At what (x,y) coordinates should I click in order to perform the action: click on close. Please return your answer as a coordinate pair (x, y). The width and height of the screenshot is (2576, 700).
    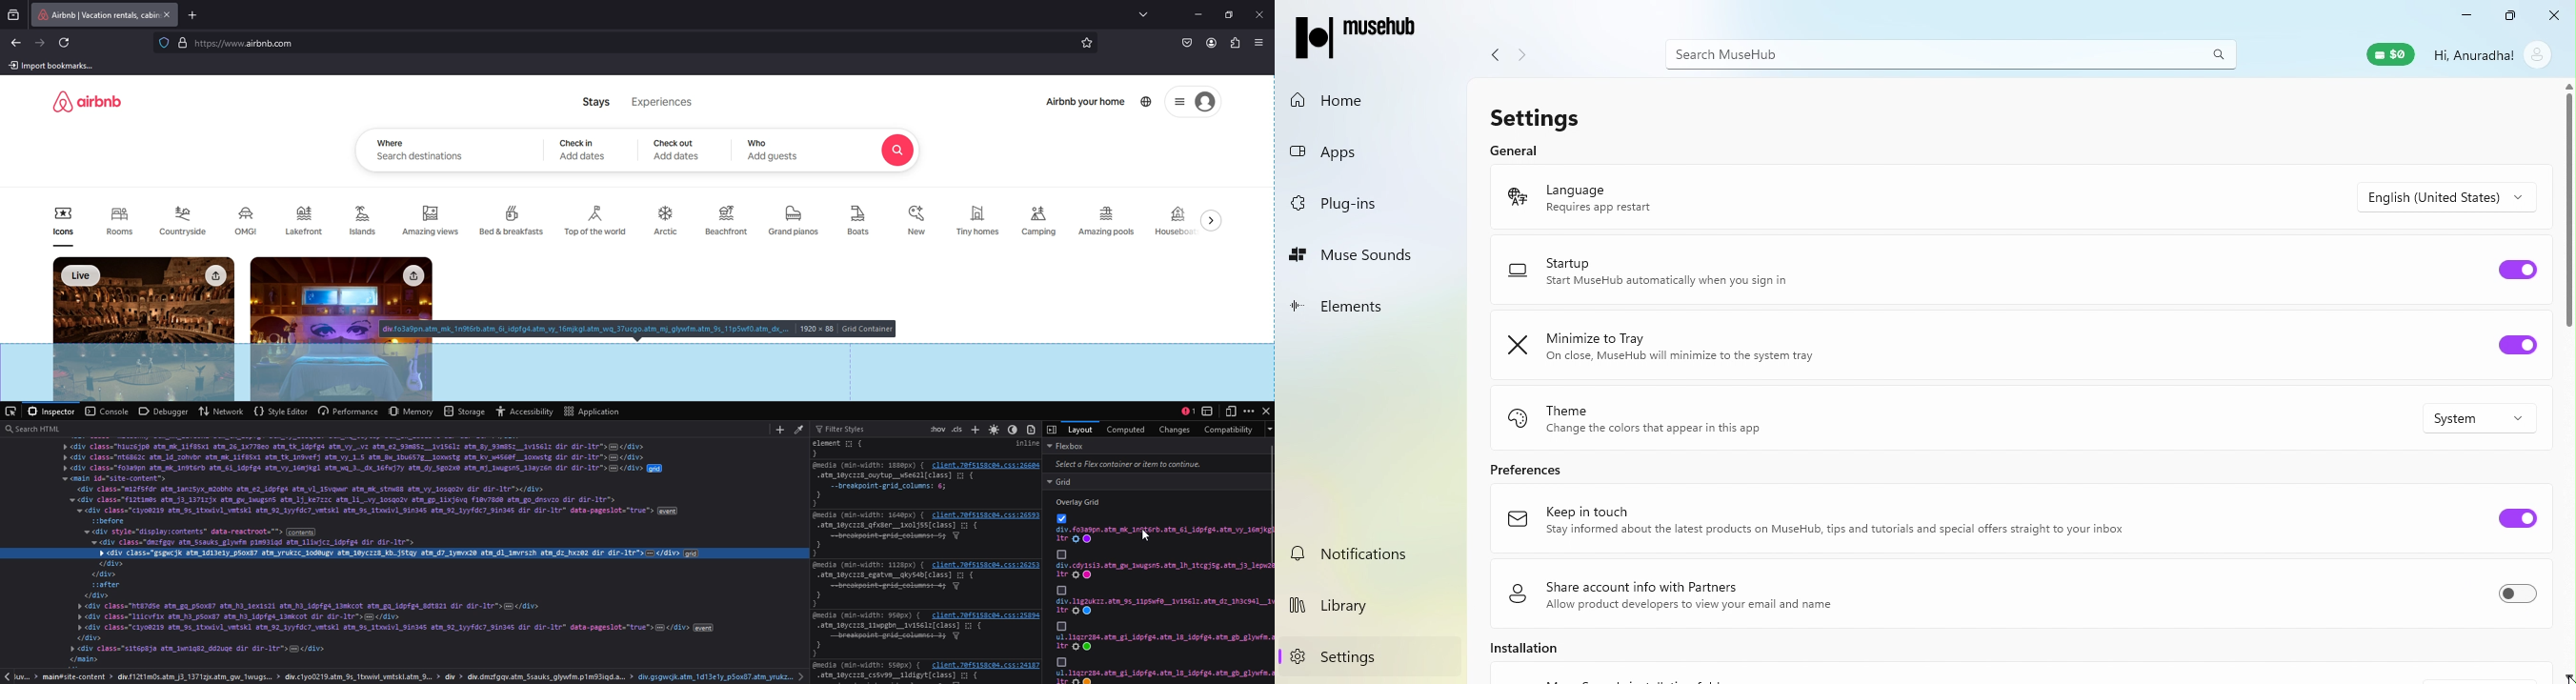
    Looking at the image, I should click on (1267, 410).